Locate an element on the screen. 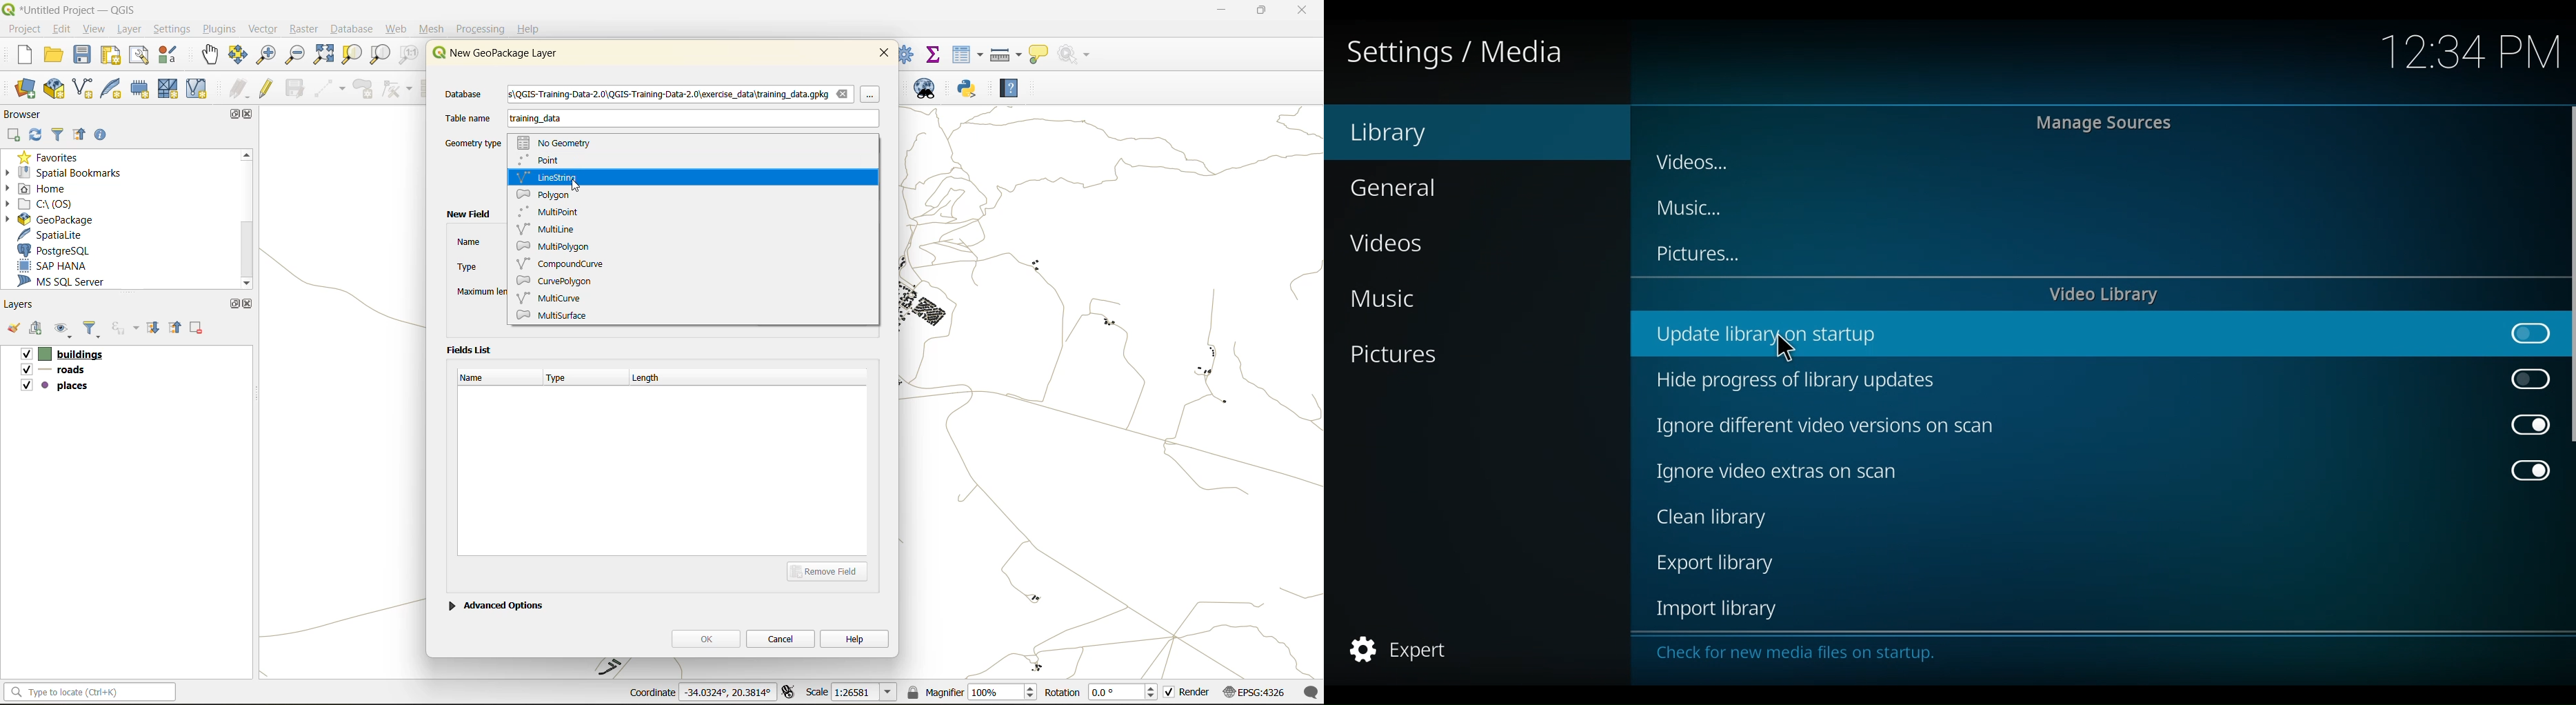 Image resolution: width=2576 pixels, height=728 pixels. multisurface is located at coordinates (566, 315).